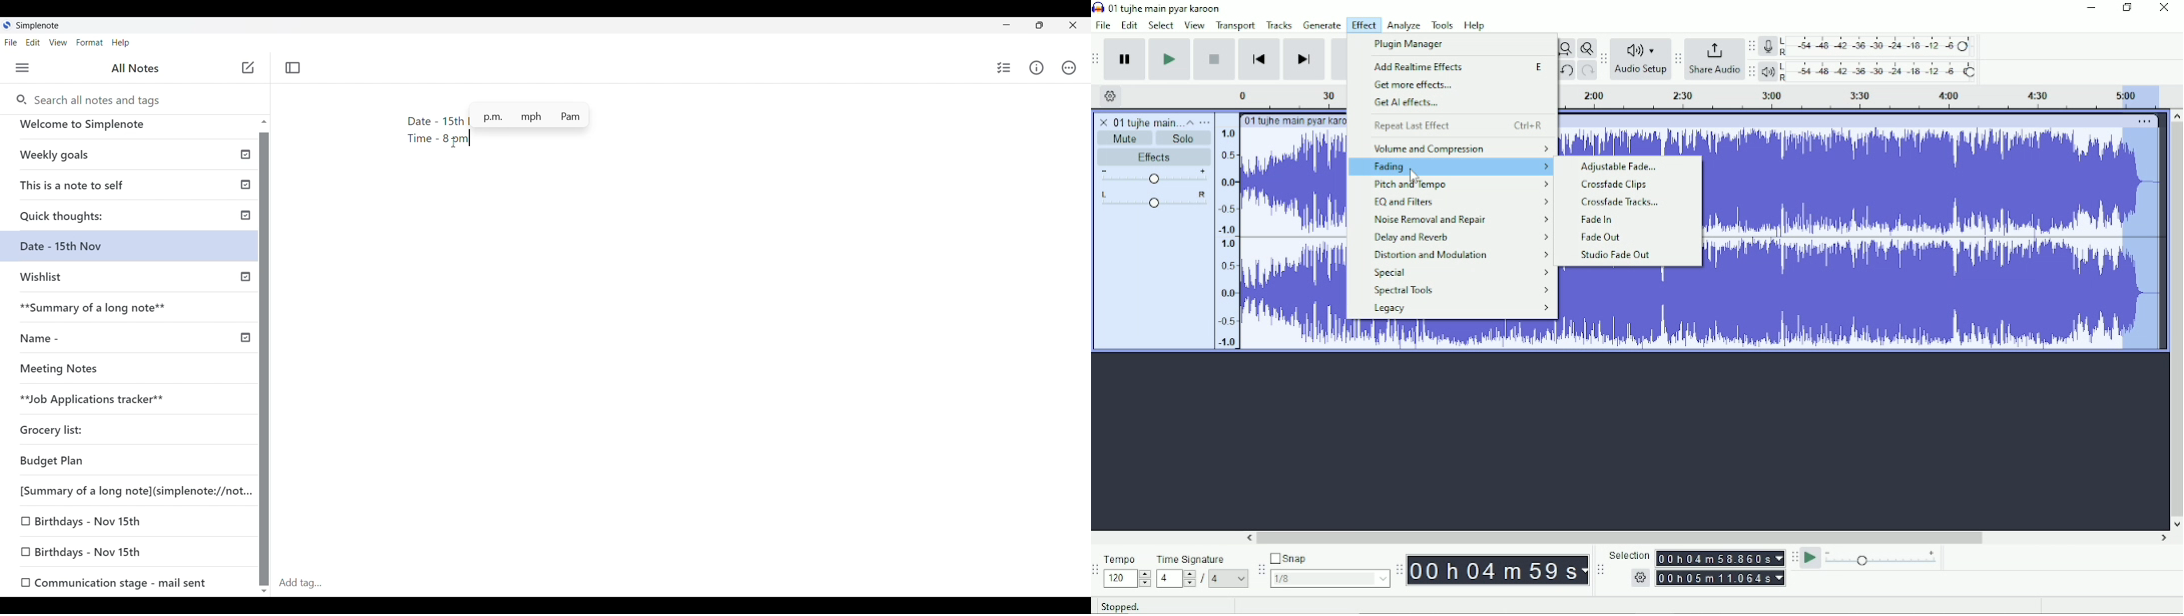 This screenshot has height=616, width=2184. What do you see at coordinates (1444, 25) in the screenshot?
I see `Tools` at bounding box center [1444, 25].